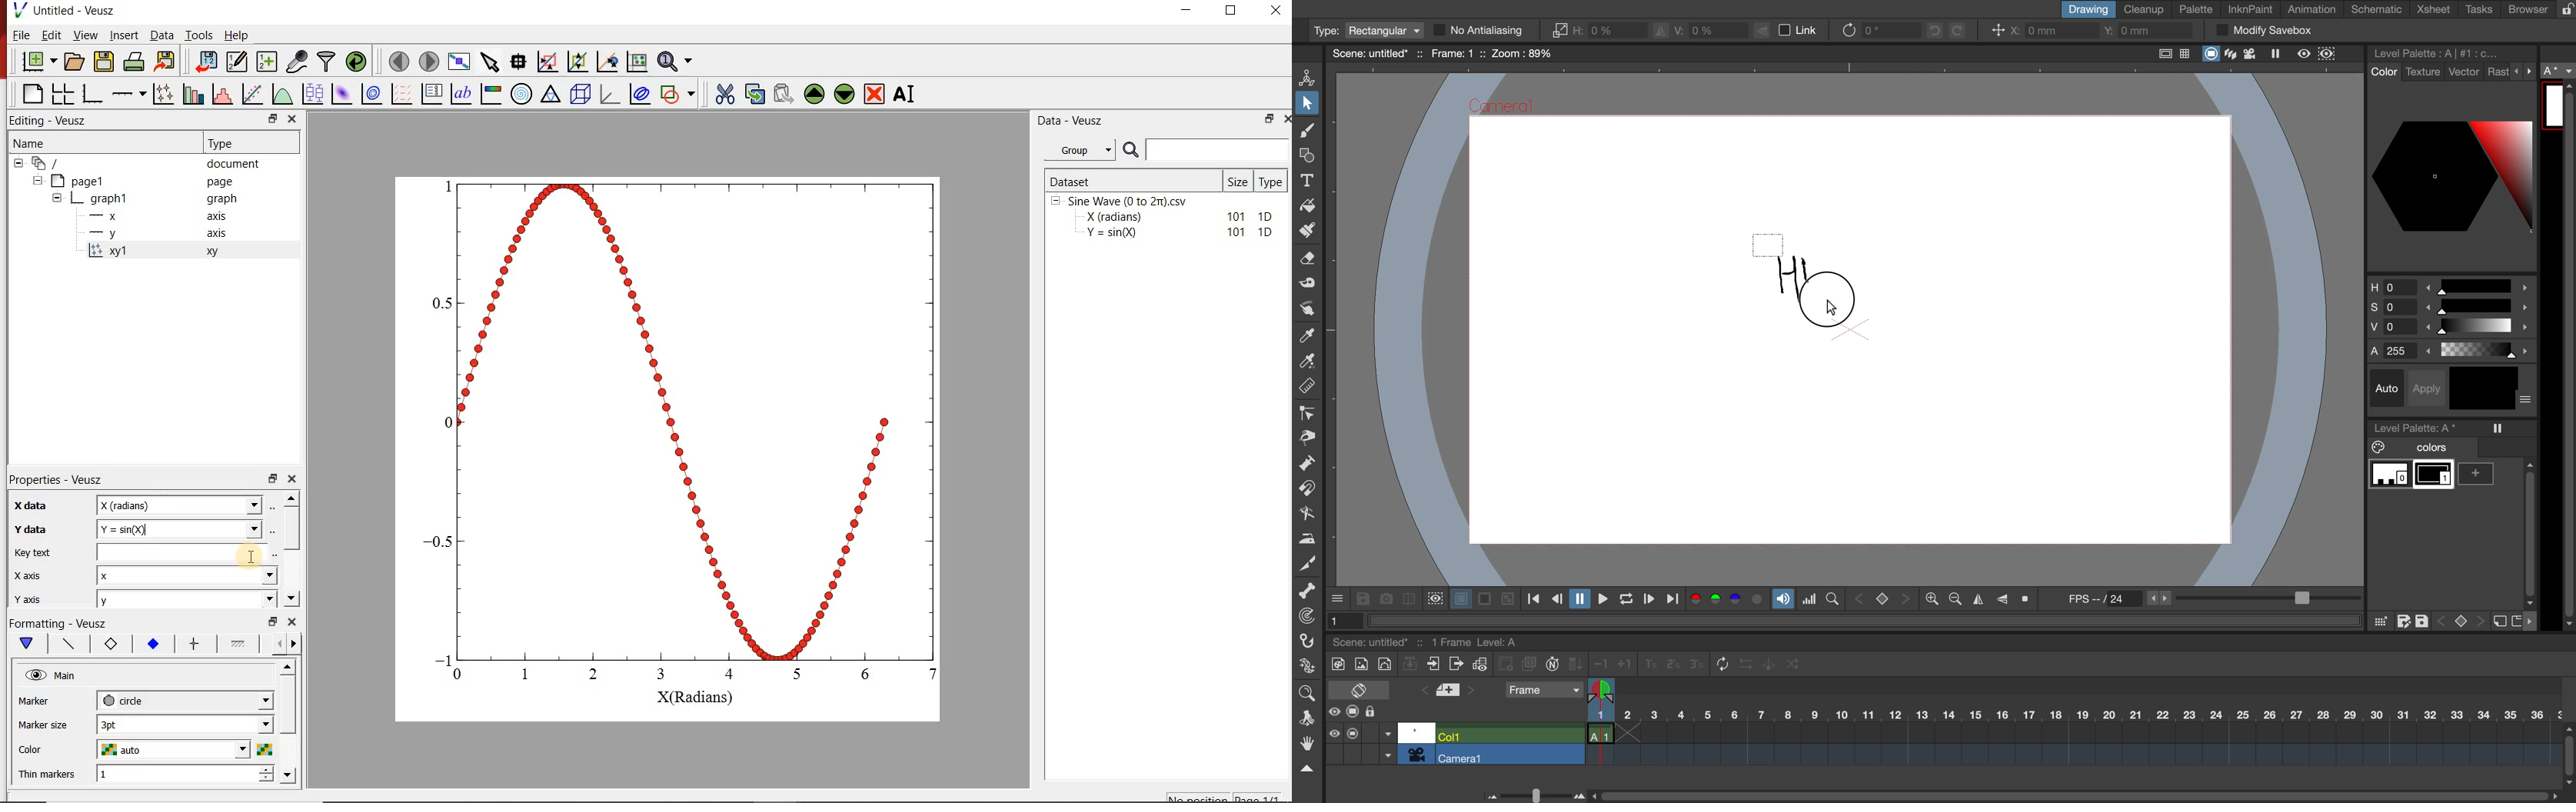 The height and width of the screenshot is (812, 2576). What do you see at coordinates (273, 477) in the screenshot?
I see `Min/Max` at bounding box center [273, 477].